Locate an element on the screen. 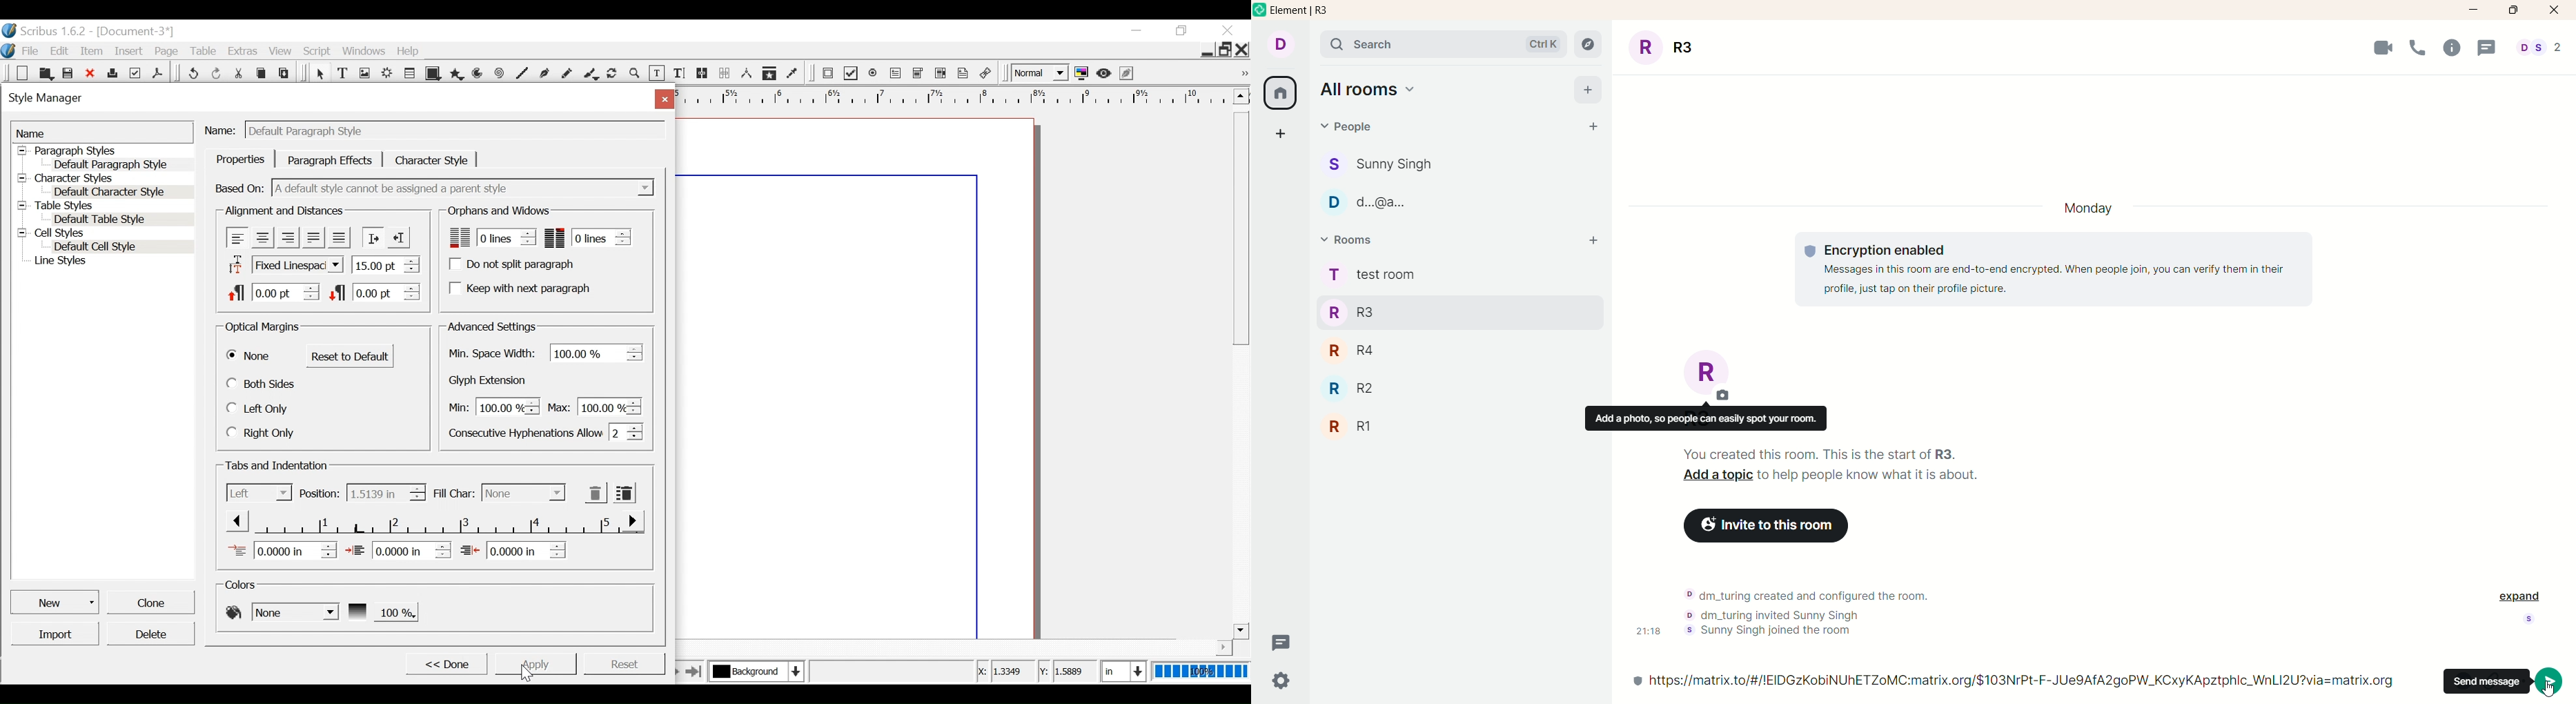 This screenshot has height=728, width=2576. Cursor is located at coordinates (2553, 692).